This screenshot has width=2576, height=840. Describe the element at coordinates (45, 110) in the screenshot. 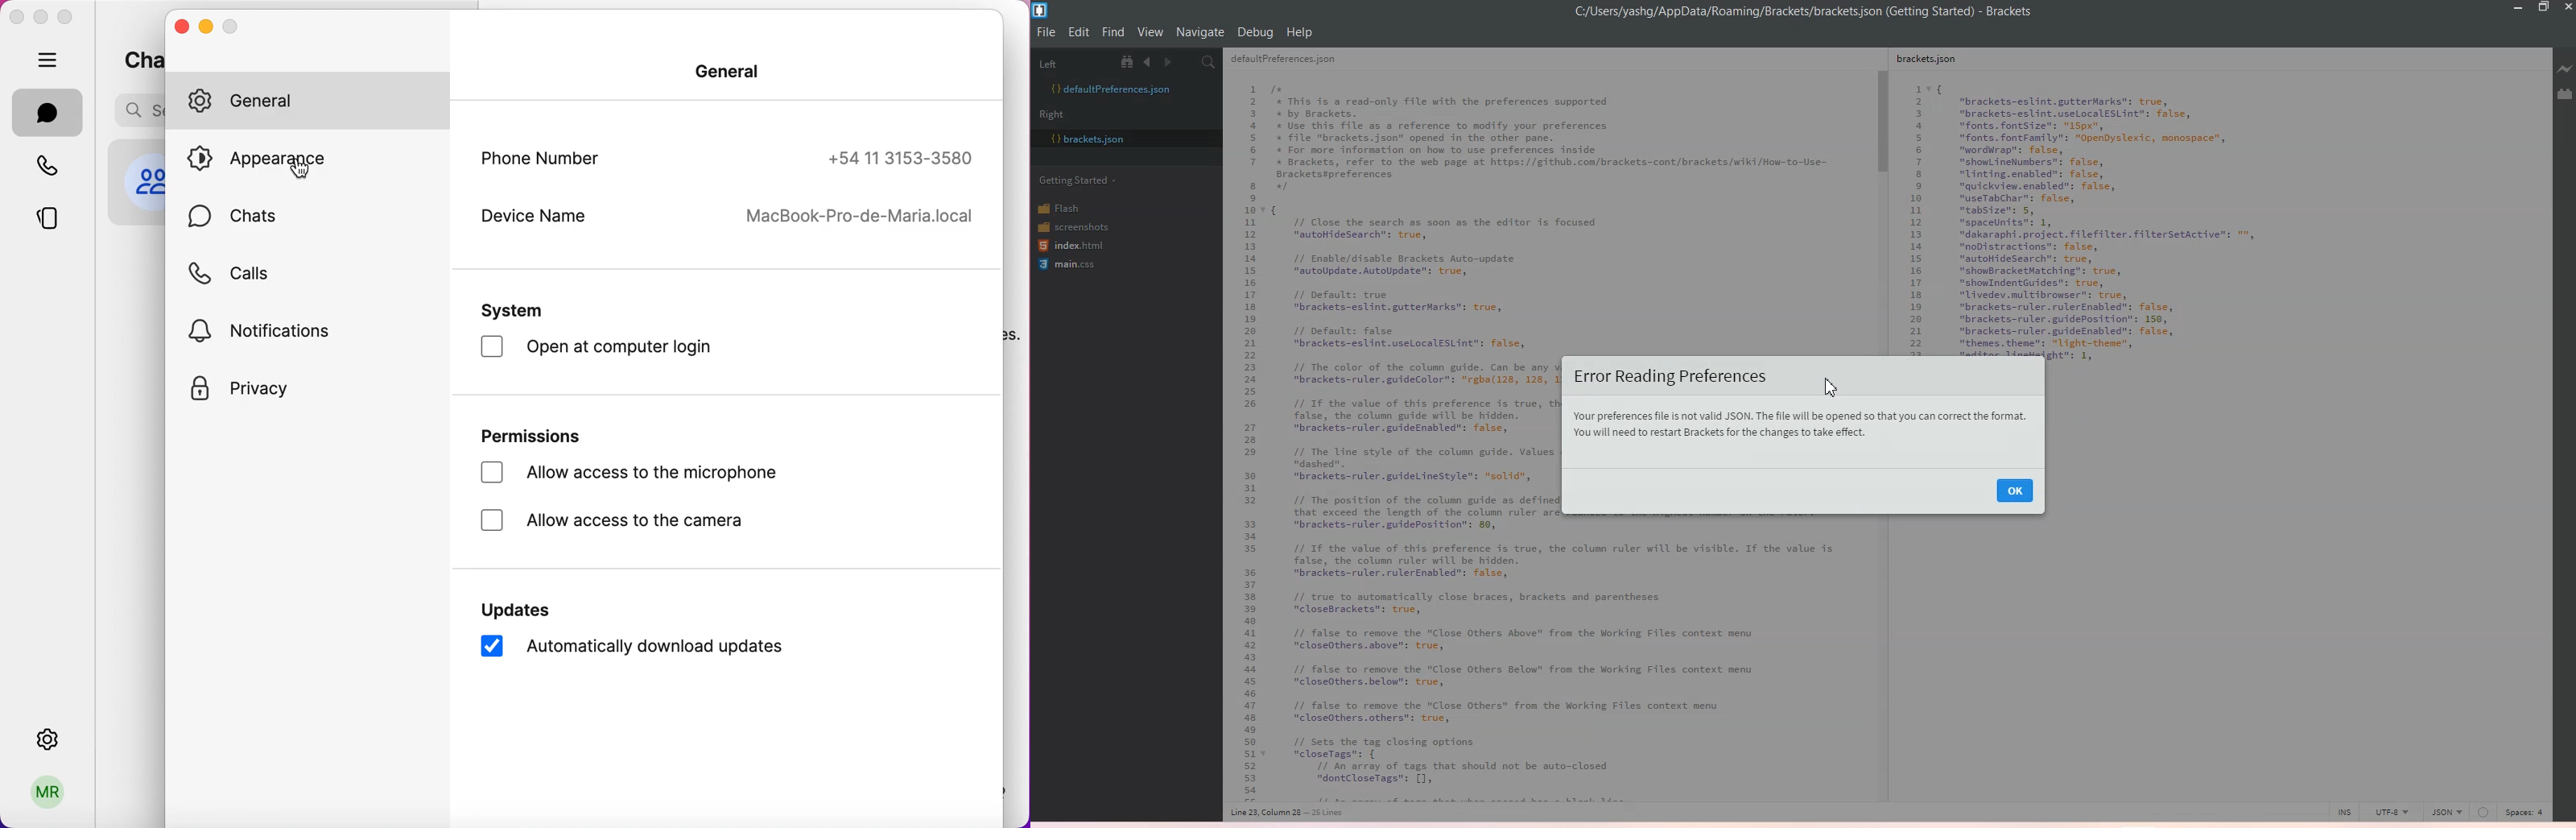

I see `chats` at that location.